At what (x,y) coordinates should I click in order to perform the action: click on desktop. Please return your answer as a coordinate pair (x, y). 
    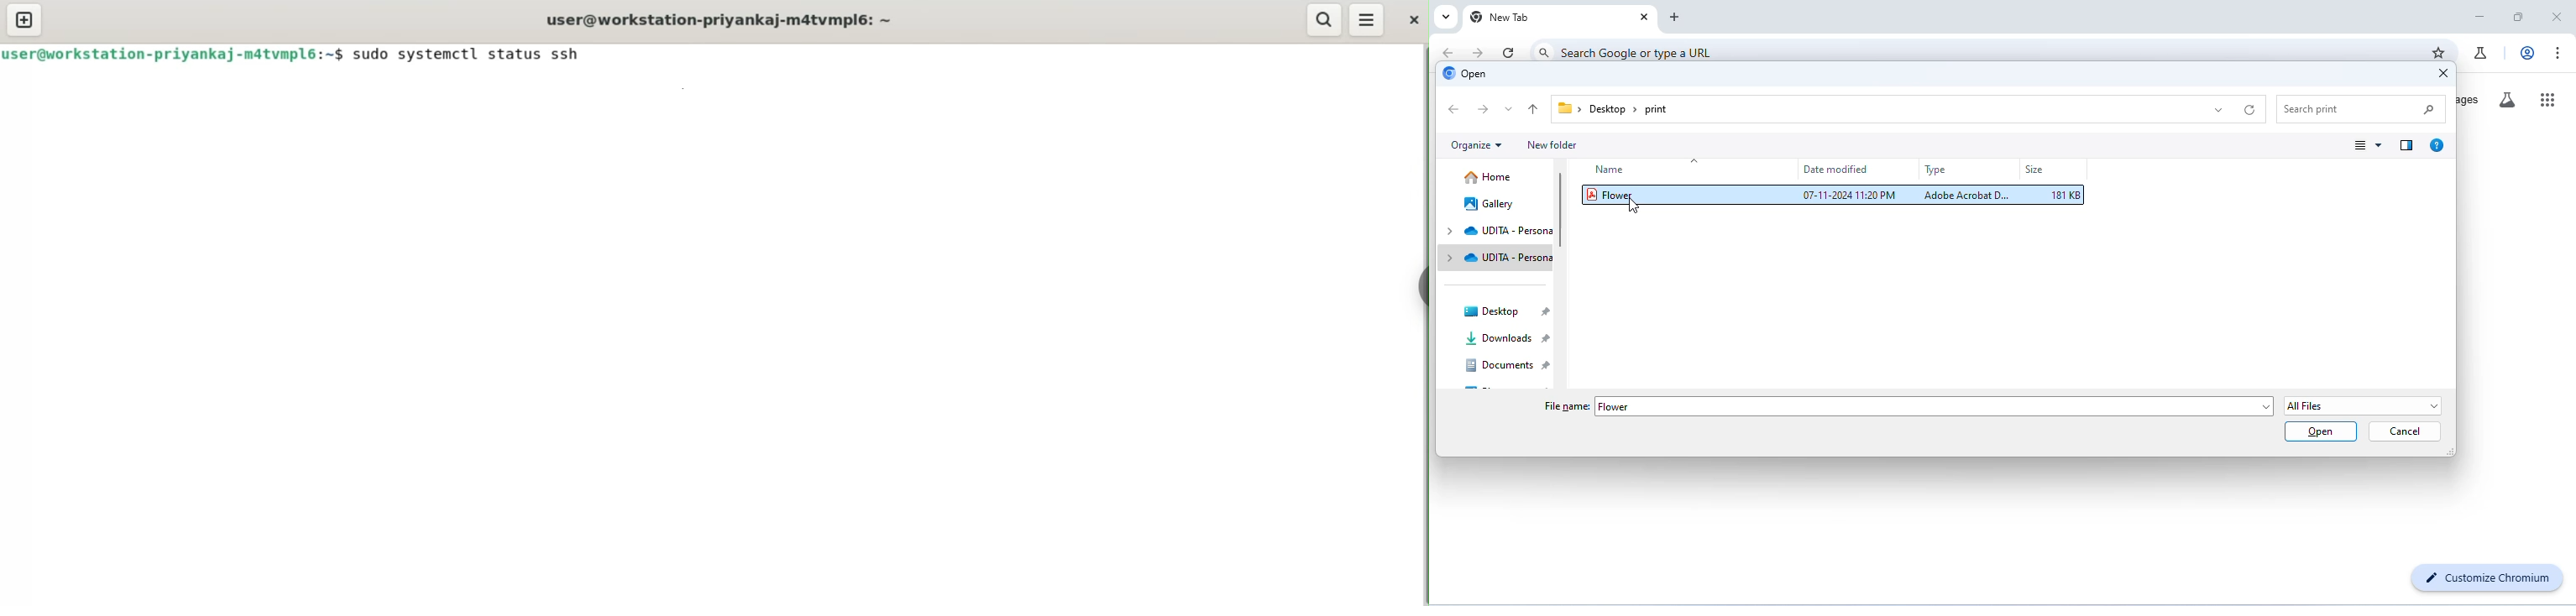
    Looking at the image, I should click on (1505, 310).